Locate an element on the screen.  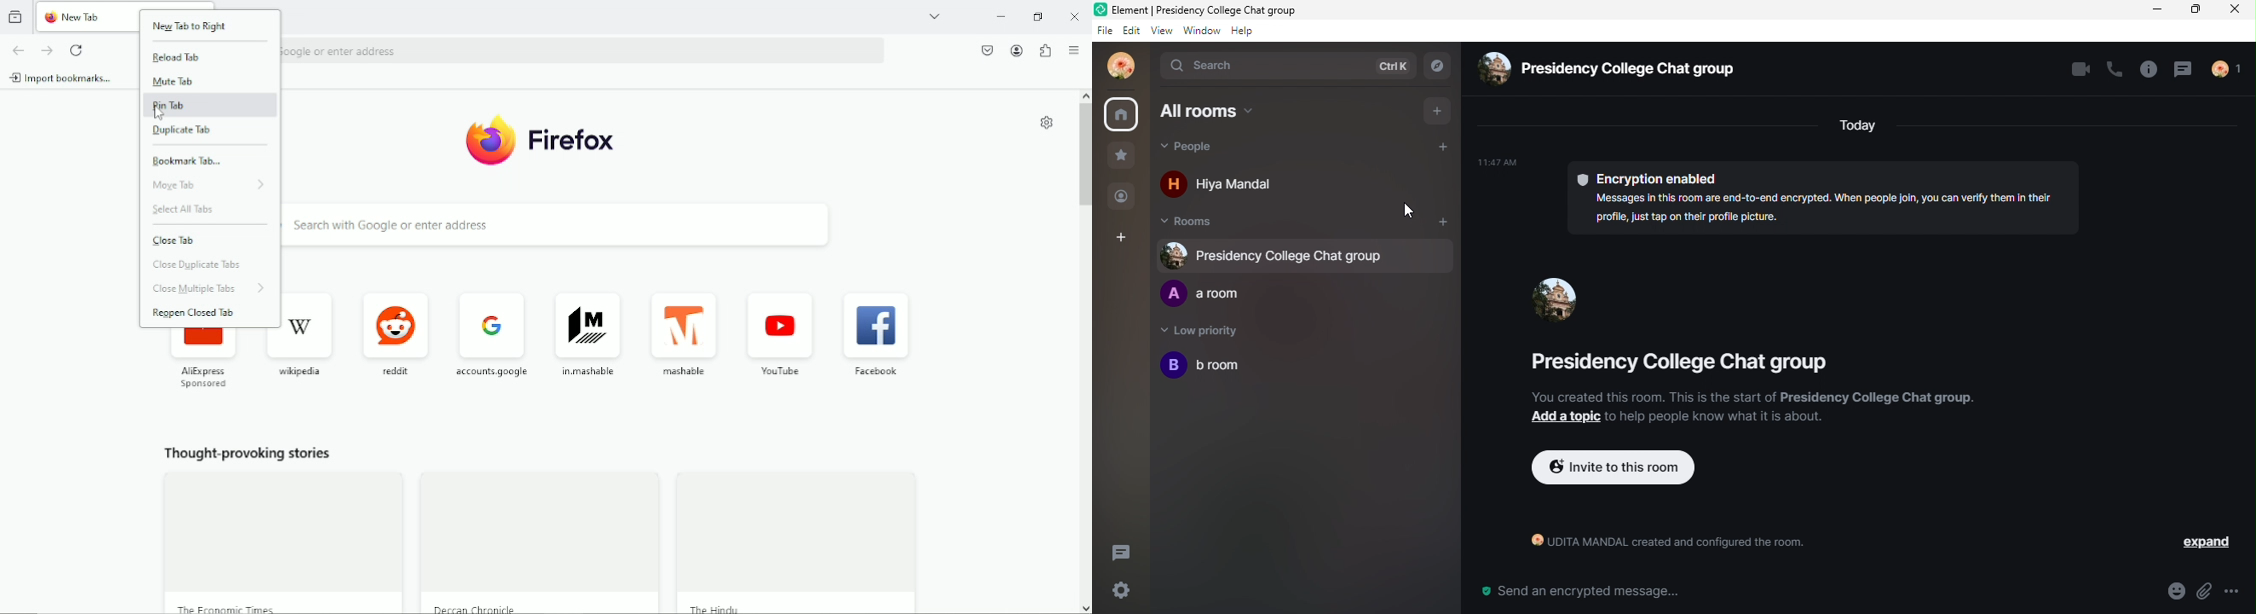
udita mandal created and configured the room is located at coordinates (1660, 545).